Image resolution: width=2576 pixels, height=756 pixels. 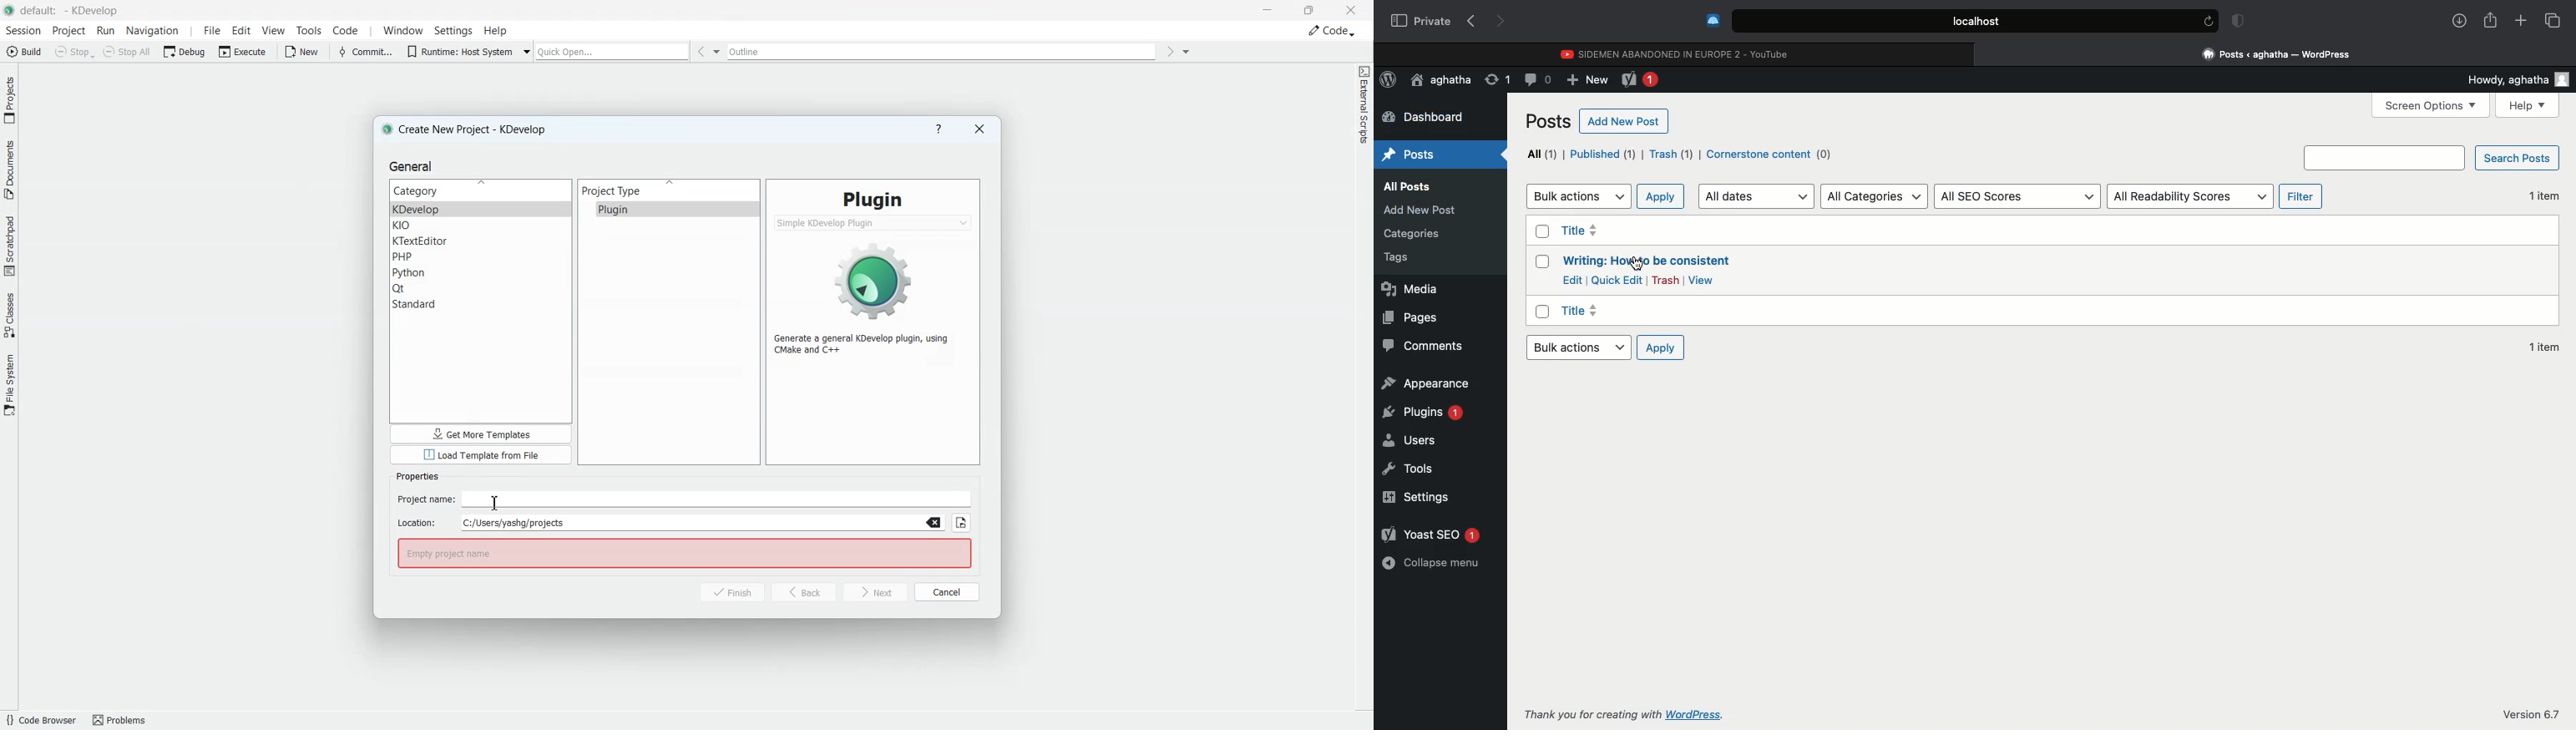 I want to click on posts, so click(x=1415, y=151).